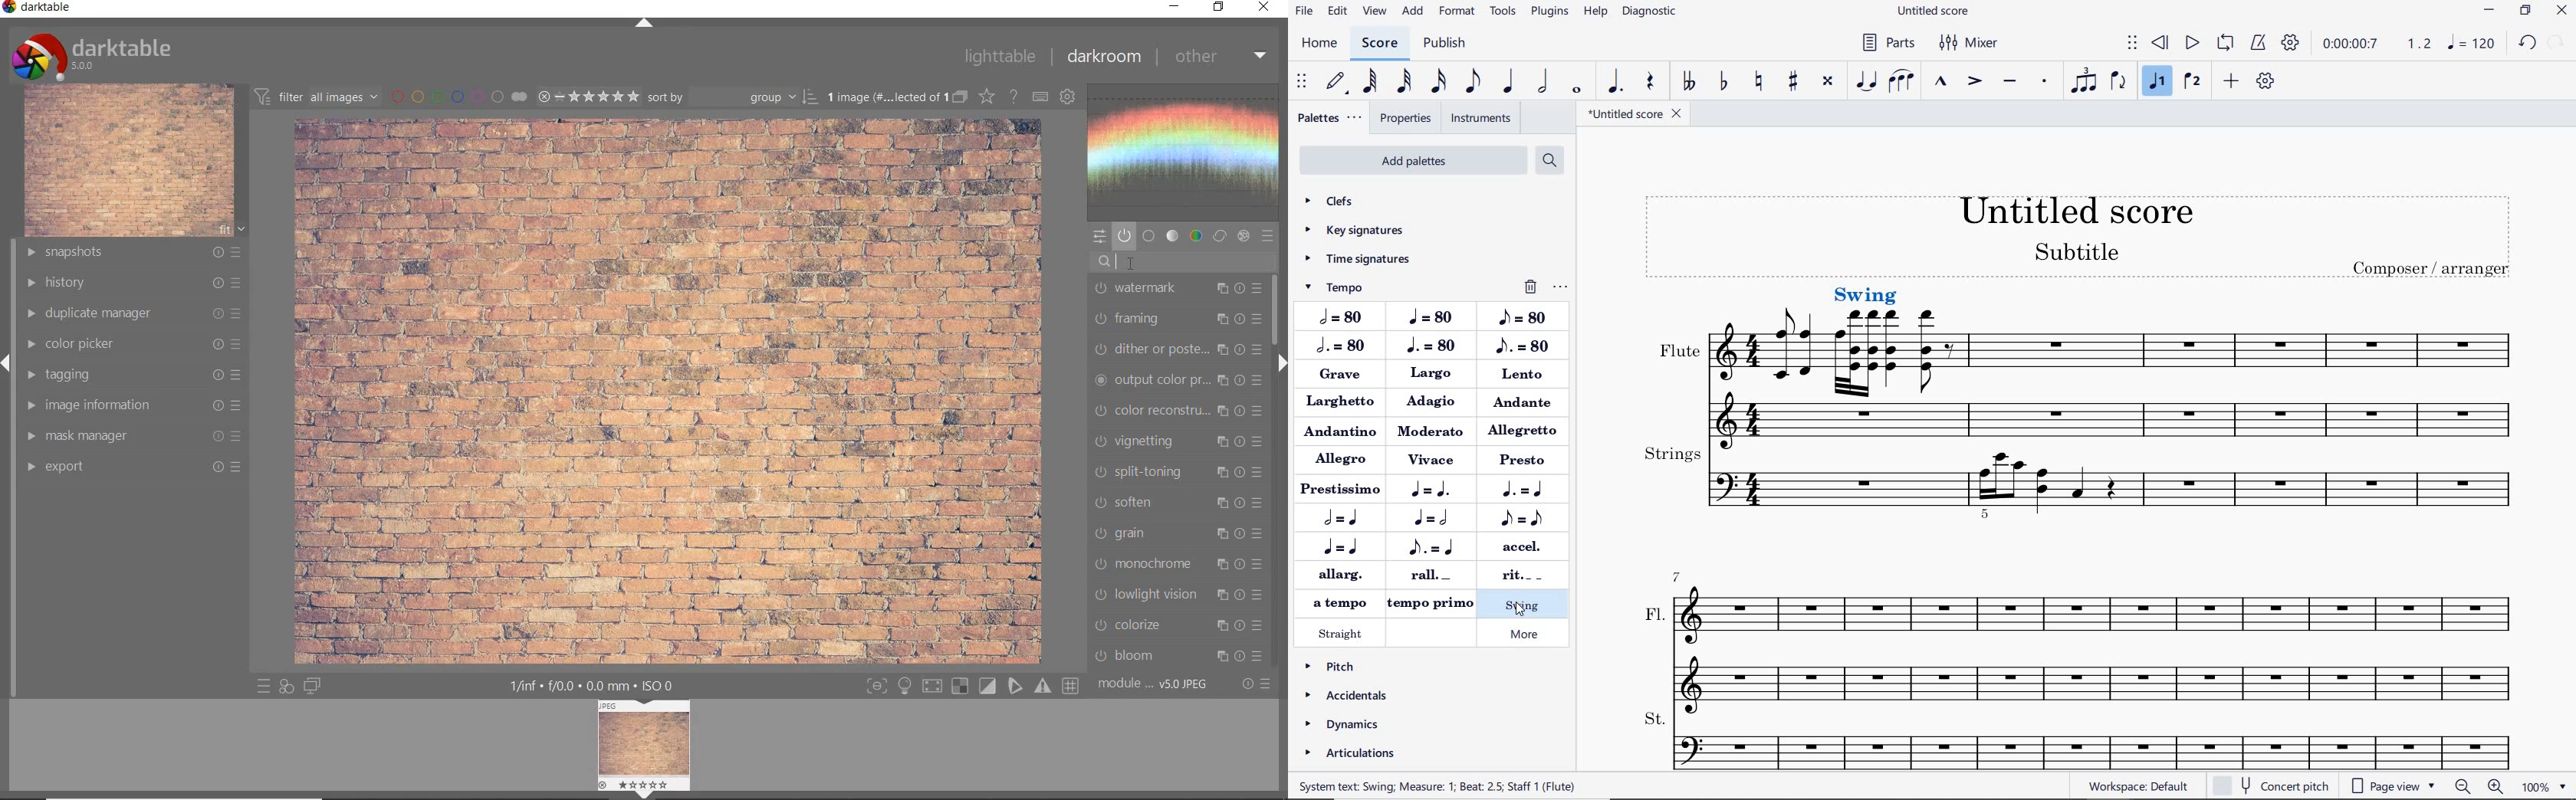 Image resolution: width=2576 pixels, height=812 pixels. I want to click on SWING, so click(1524, 605).